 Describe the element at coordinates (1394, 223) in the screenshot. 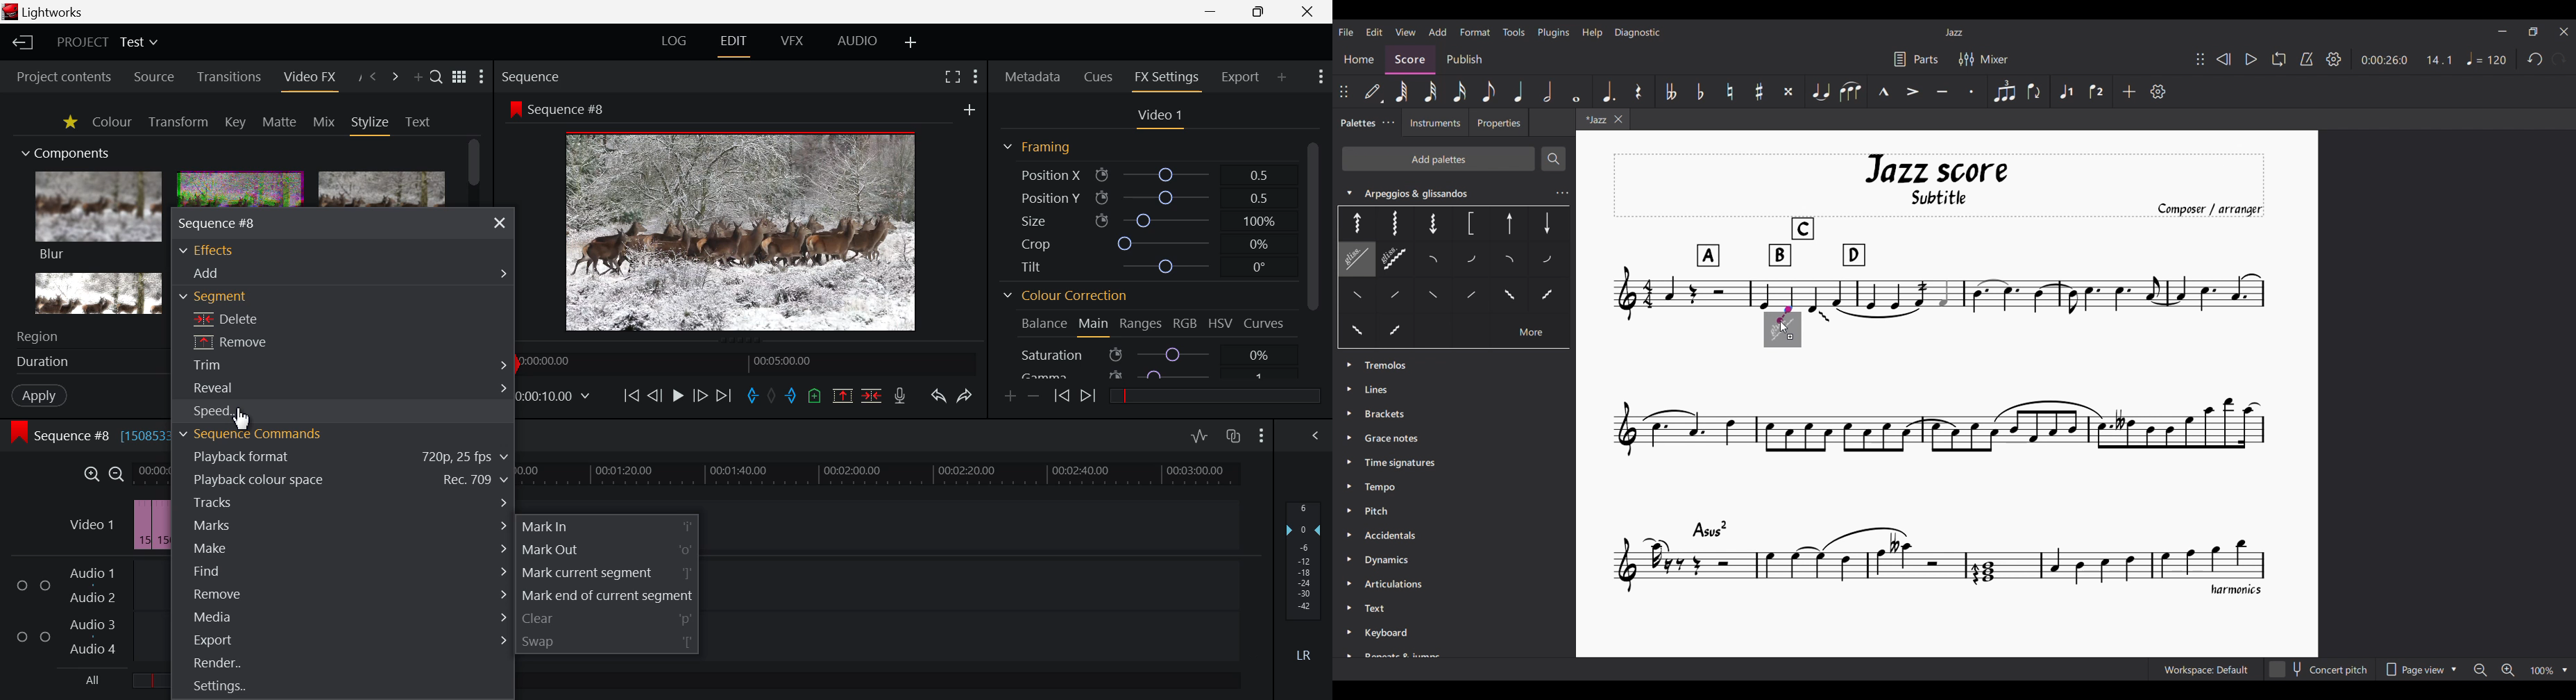

I see `plate2` at that location.